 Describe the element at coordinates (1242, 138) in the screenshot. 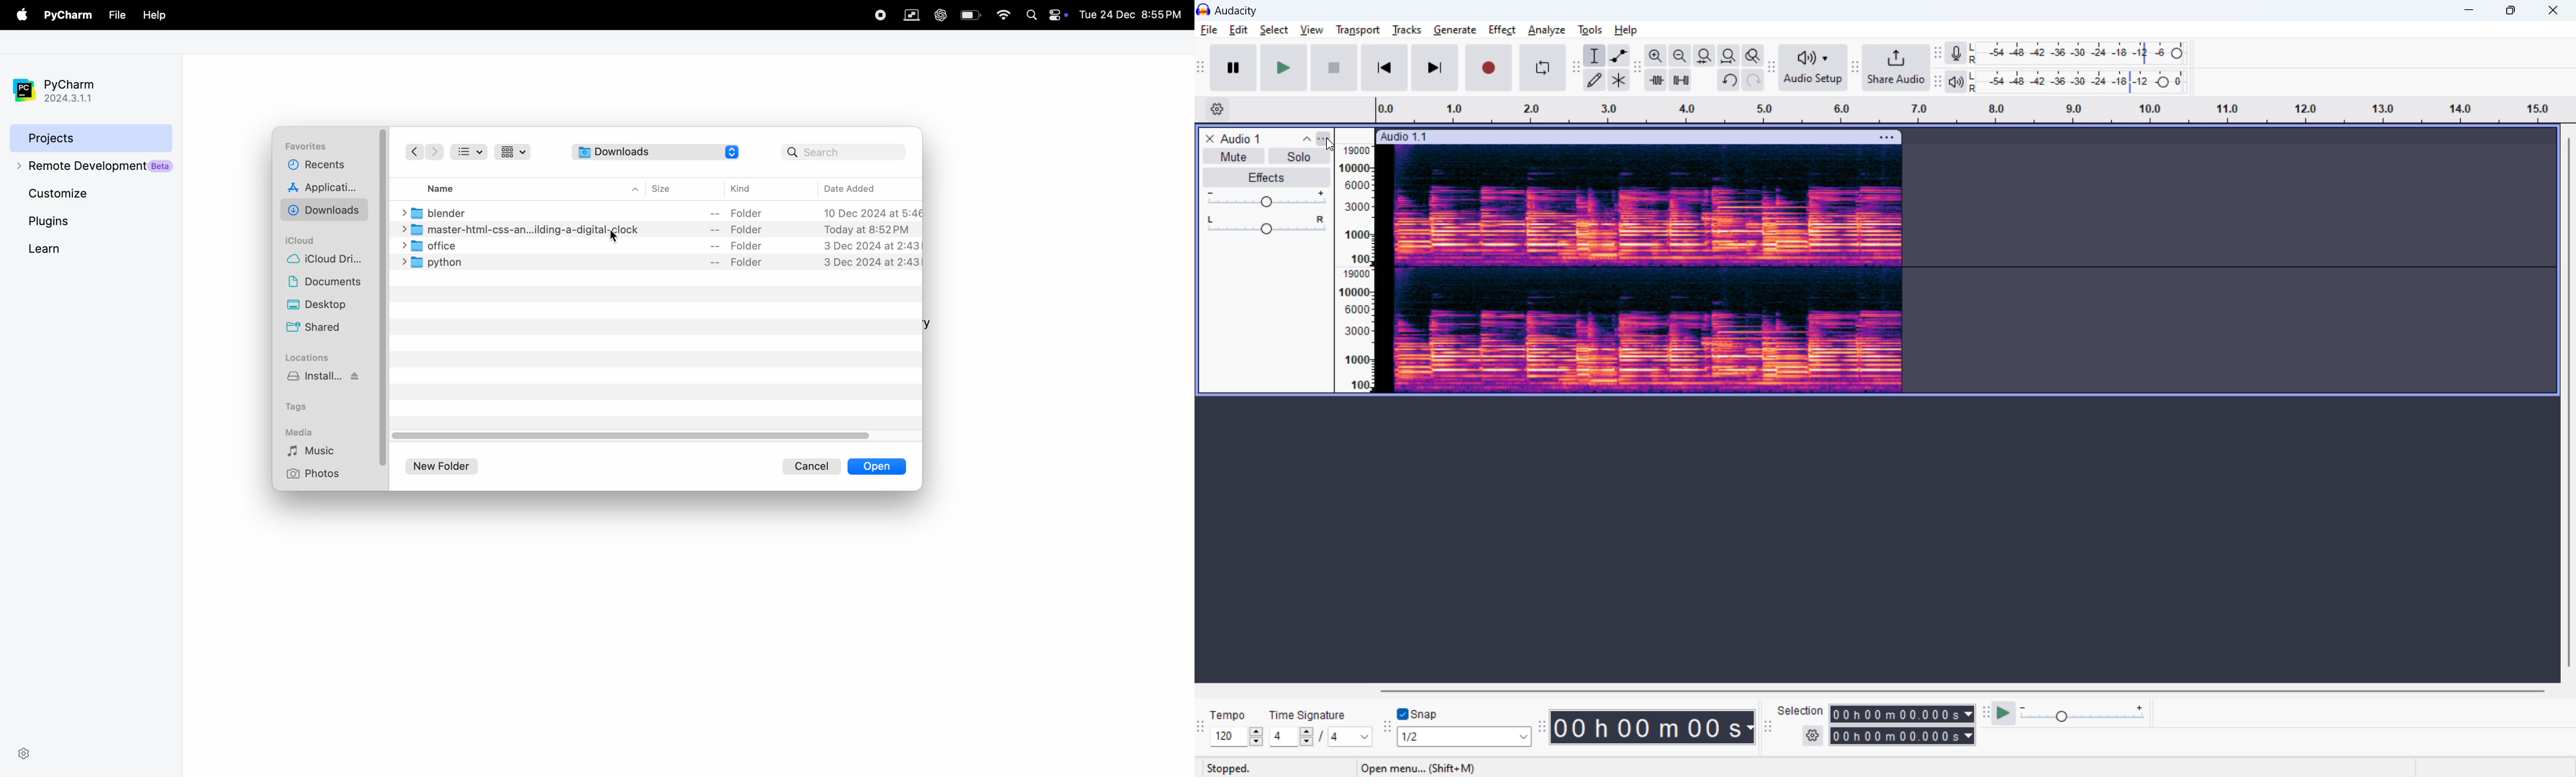

I see `audio title` at that location.